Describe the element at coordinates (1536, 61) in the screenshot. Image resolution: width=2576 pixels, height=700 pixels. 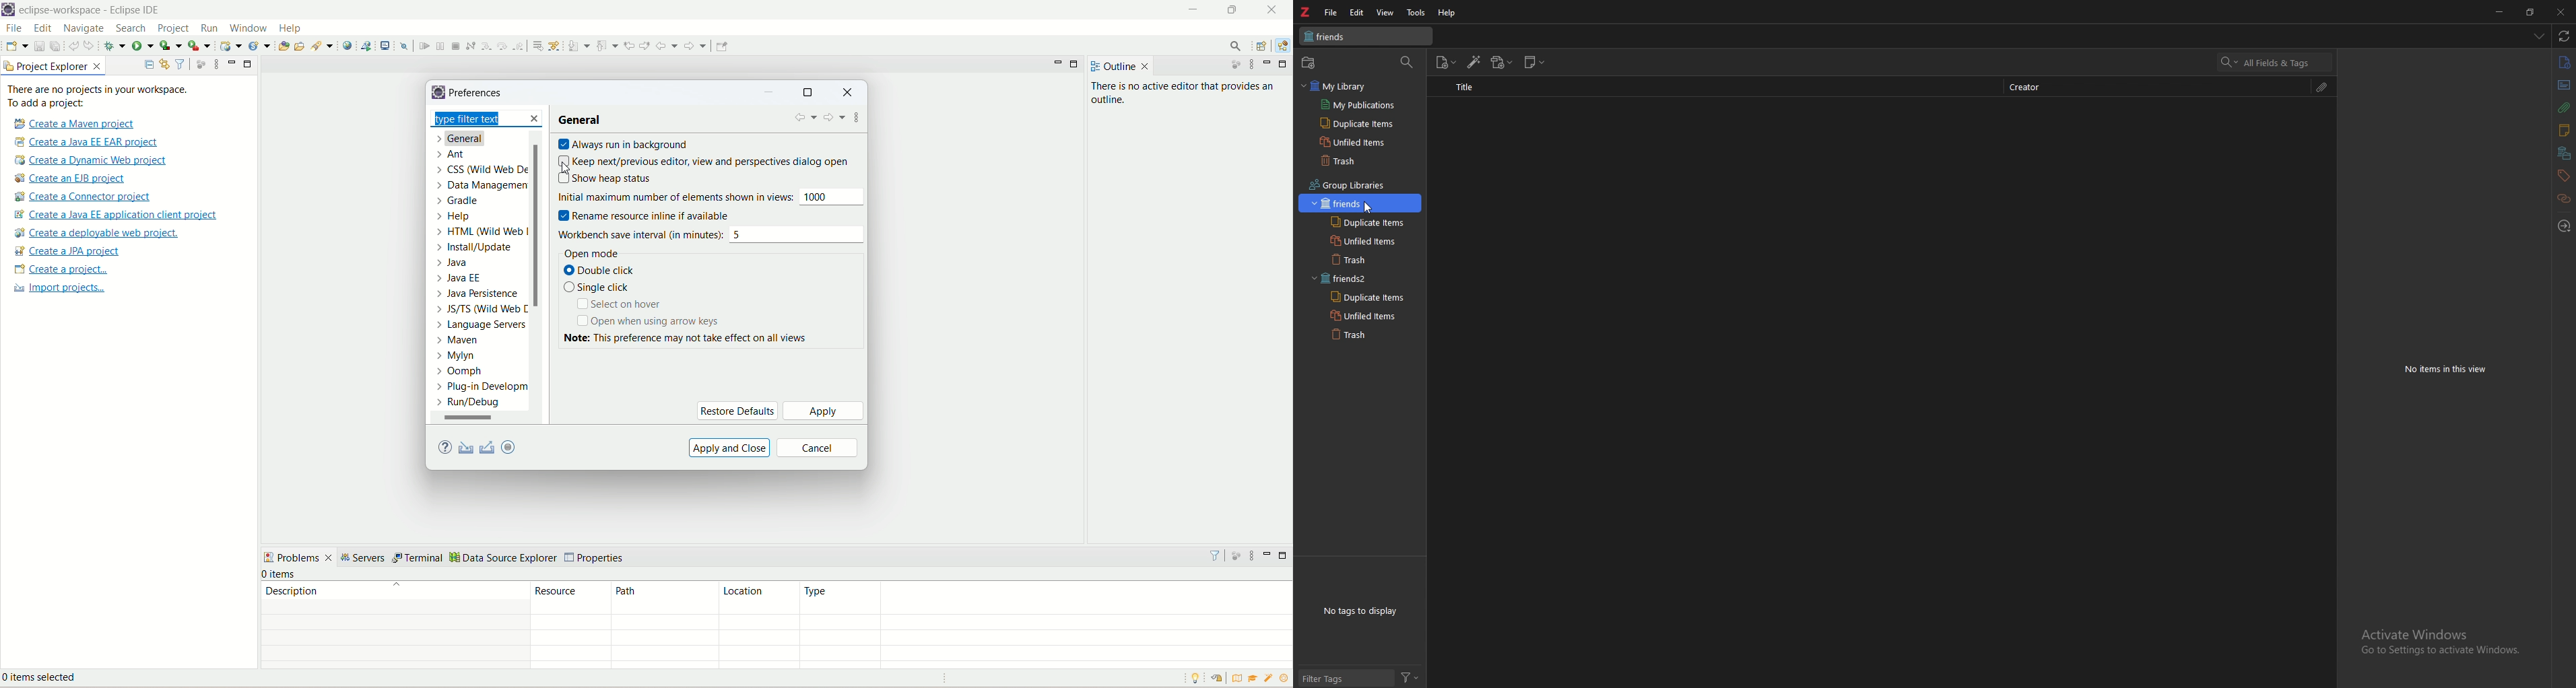
I see `new note` at that location.